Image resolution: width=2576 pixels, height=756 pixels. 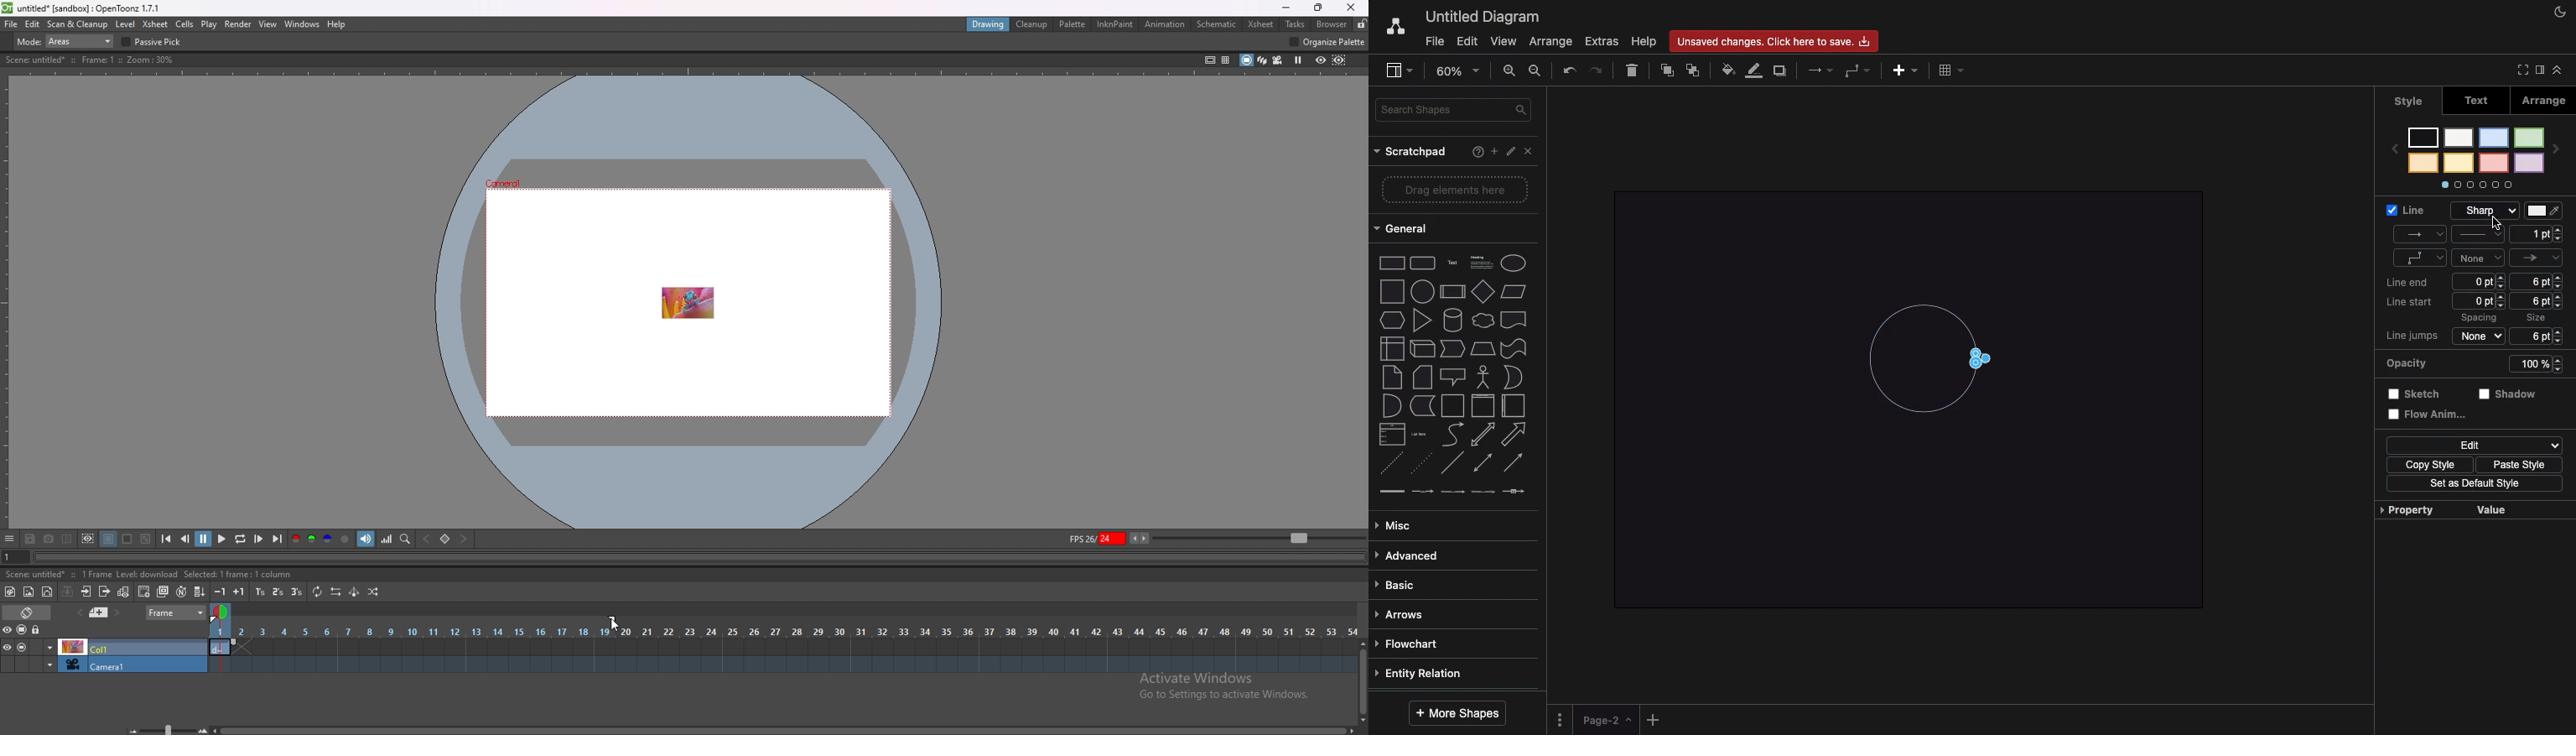 What do you see at coordinates (366, 539) in the screenshot?
I see `soundtrack` at bounding box center [366, 539].